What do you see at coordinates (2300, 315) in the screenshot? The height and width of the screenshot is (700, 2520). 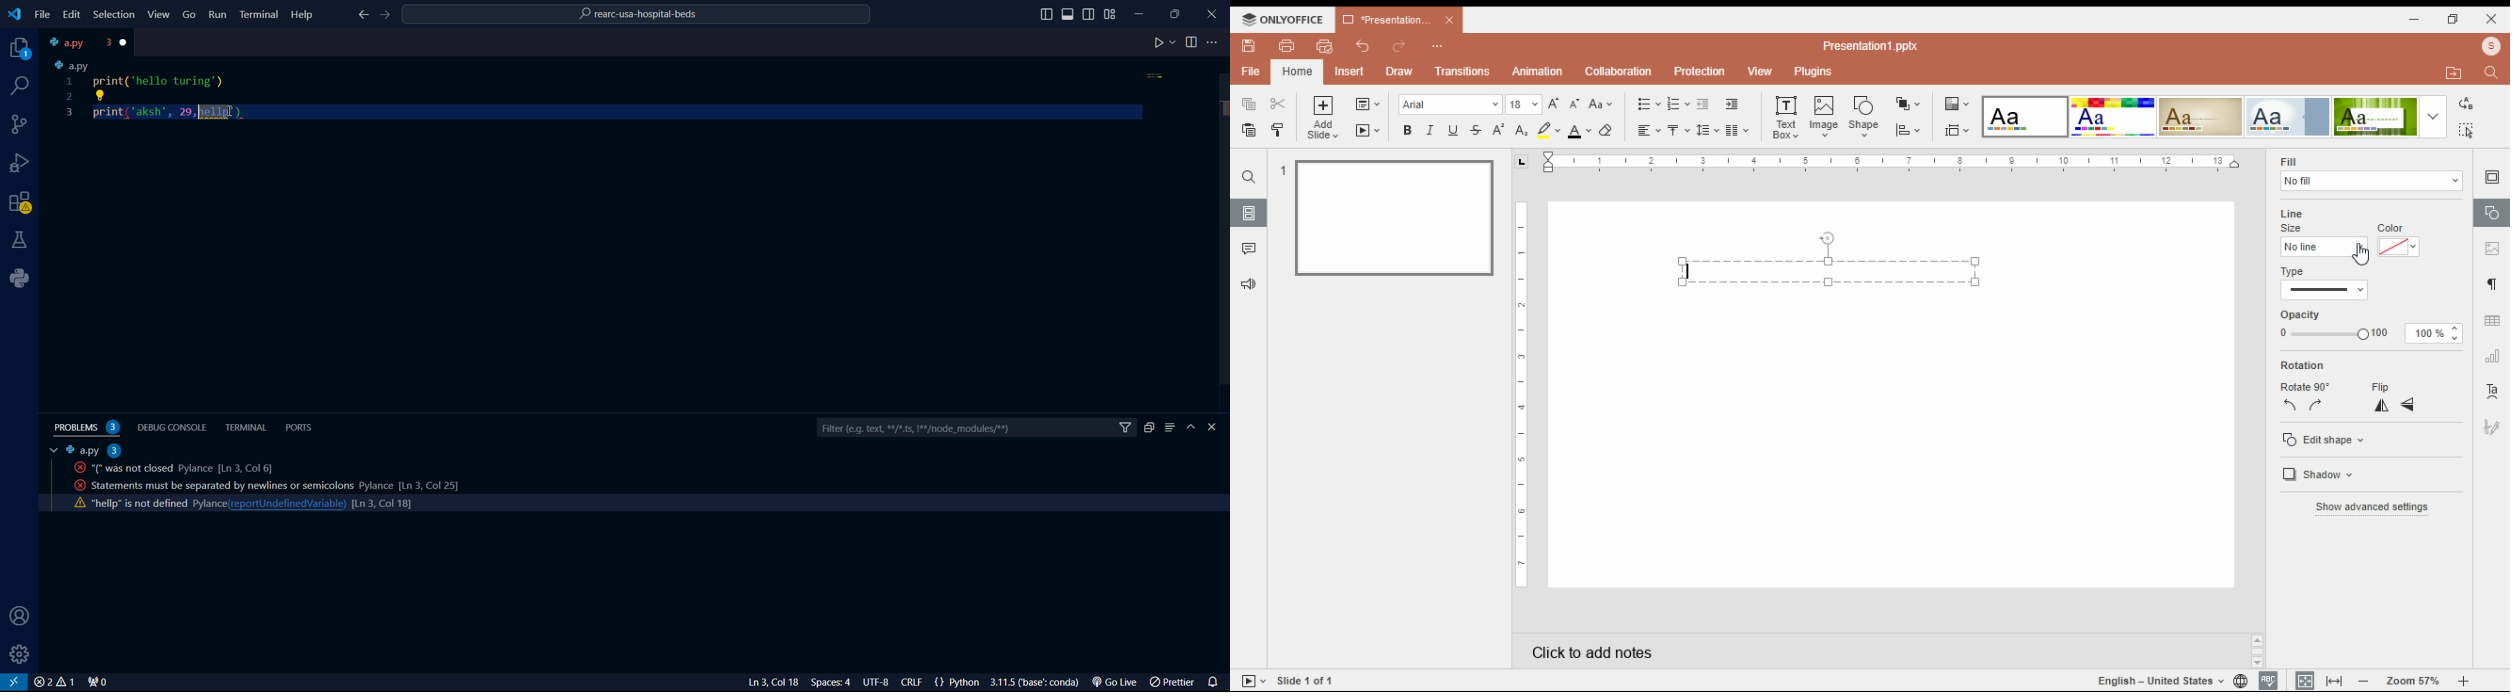 I see `opacity` at bounding box center [2300, 315].